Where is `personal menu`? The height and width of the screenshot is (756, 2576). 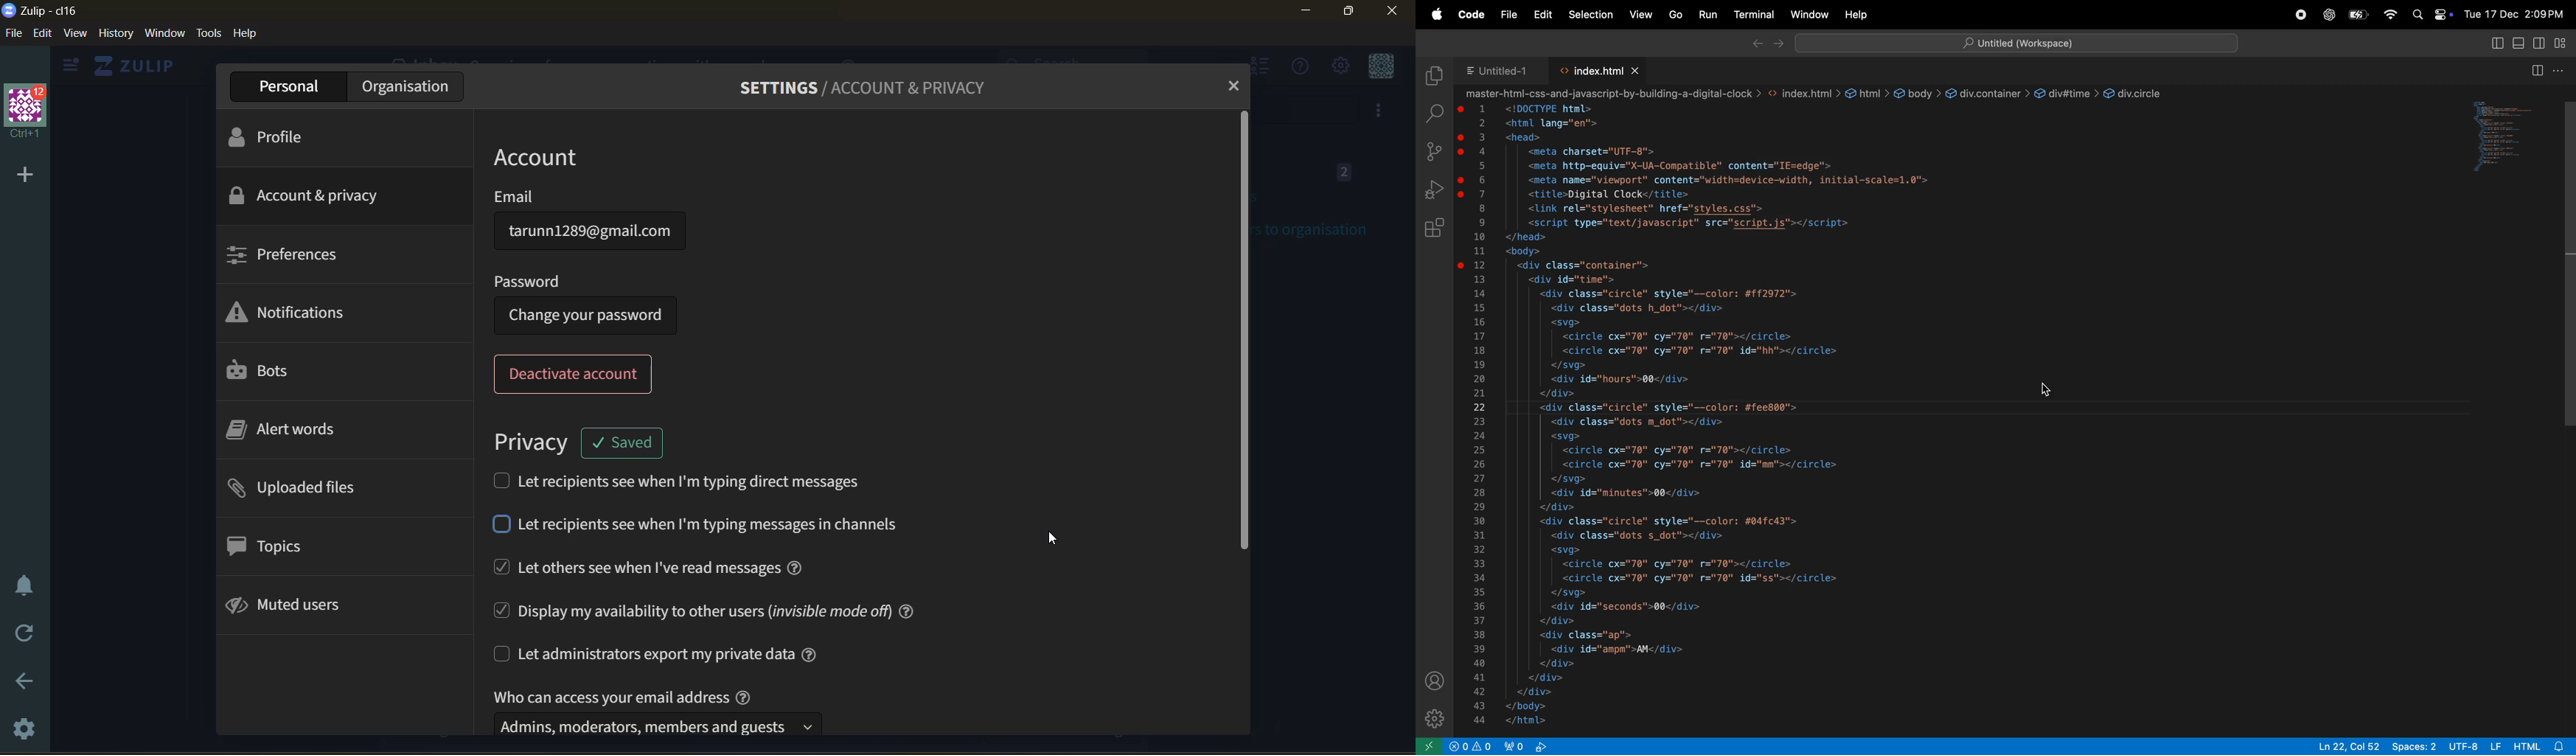 personal menu is located at coordinates (1378, 68).